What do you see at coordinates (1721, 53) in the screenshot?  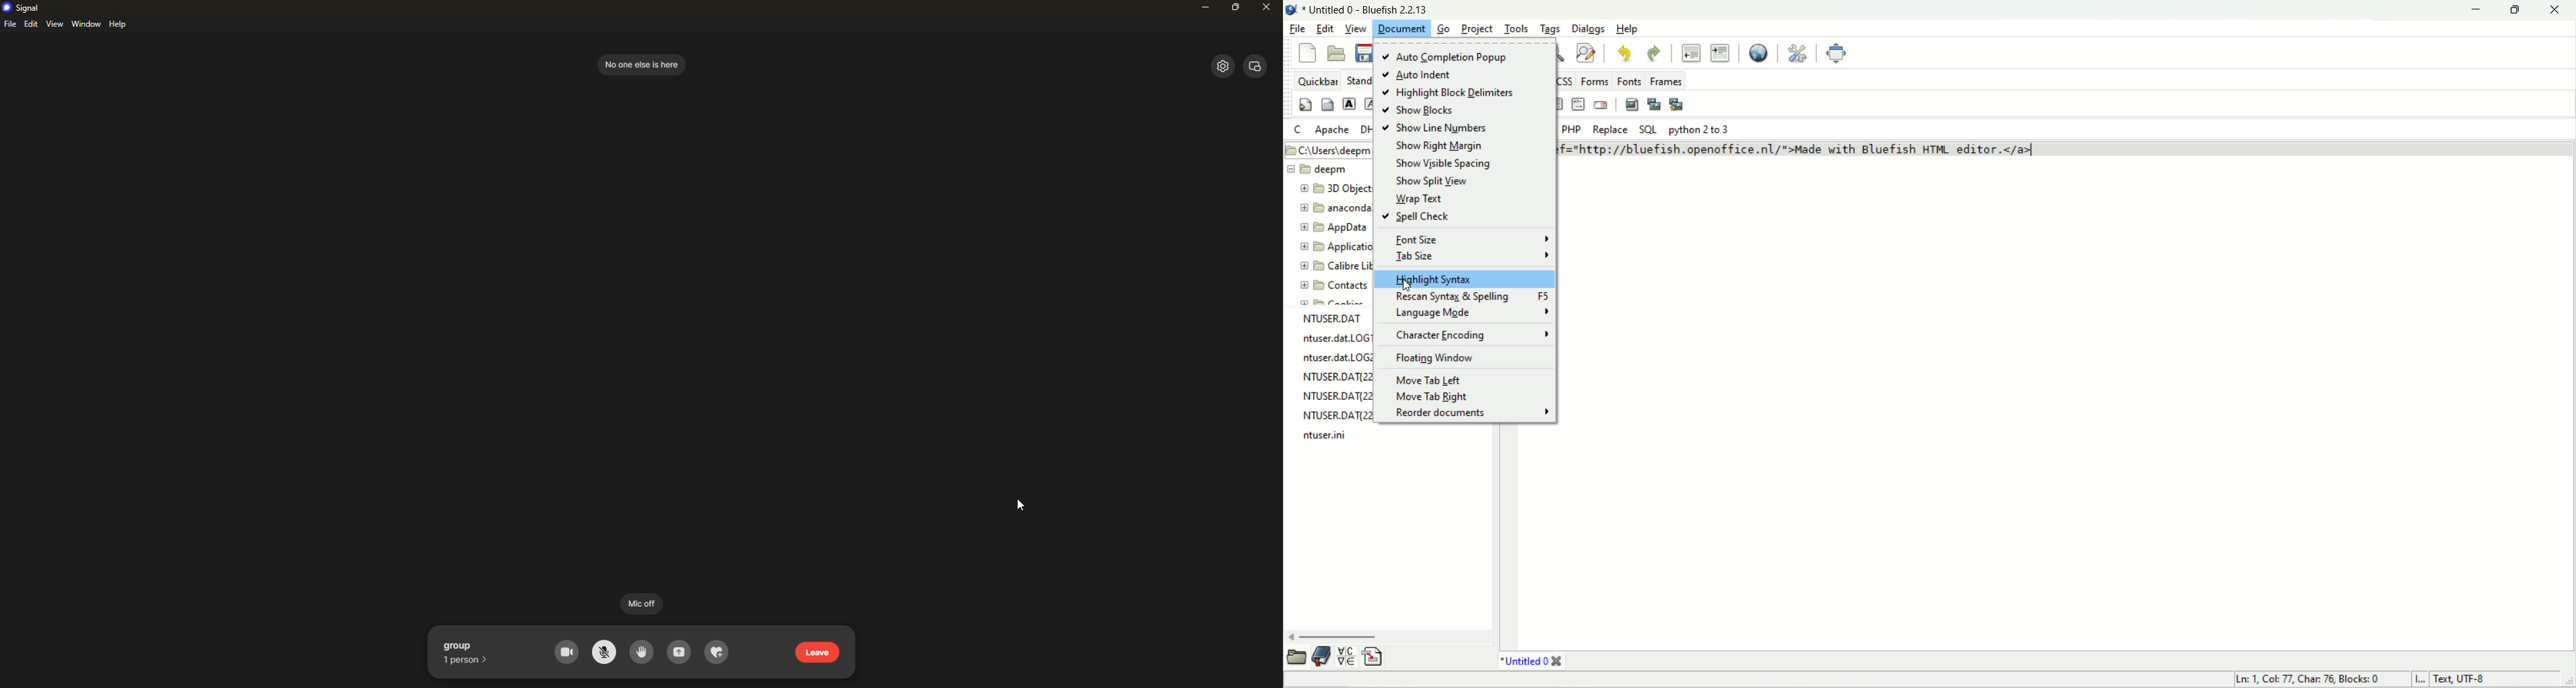 I see `indent` at bounding box center [1721, 53].